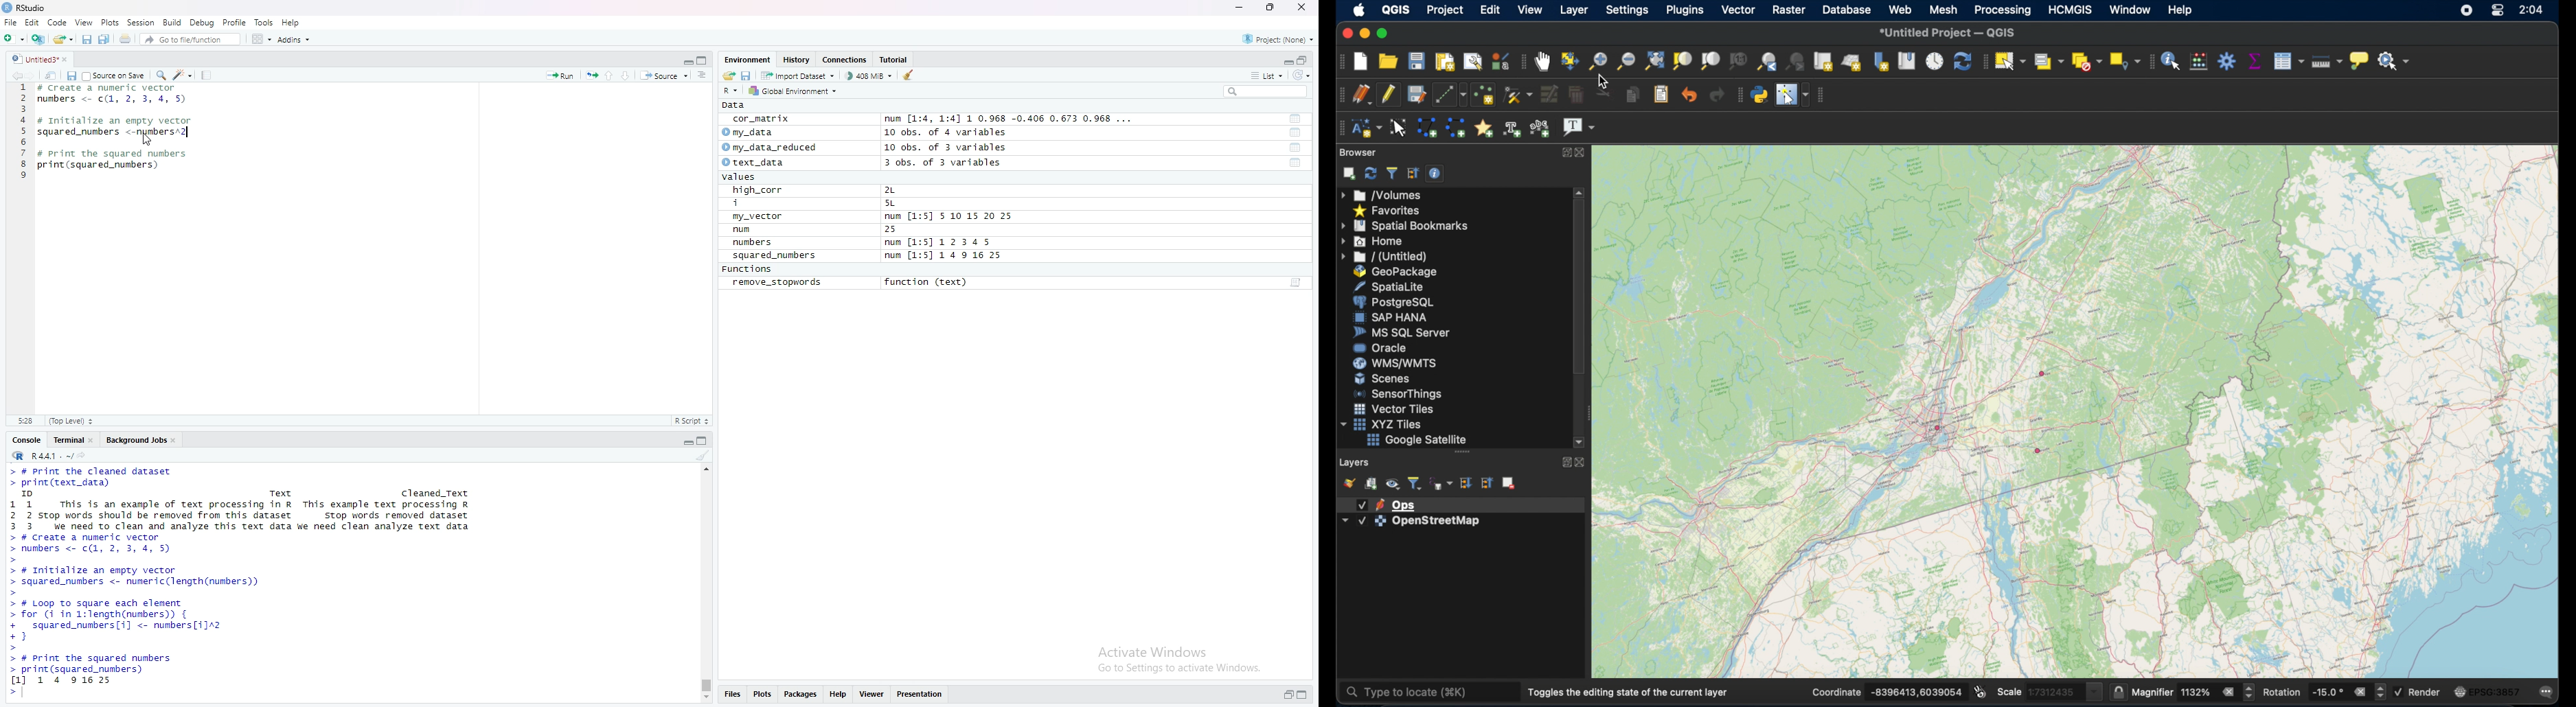 The height and width of the screenshot is (728, 2576). I want to click on down, so click(626, 75).